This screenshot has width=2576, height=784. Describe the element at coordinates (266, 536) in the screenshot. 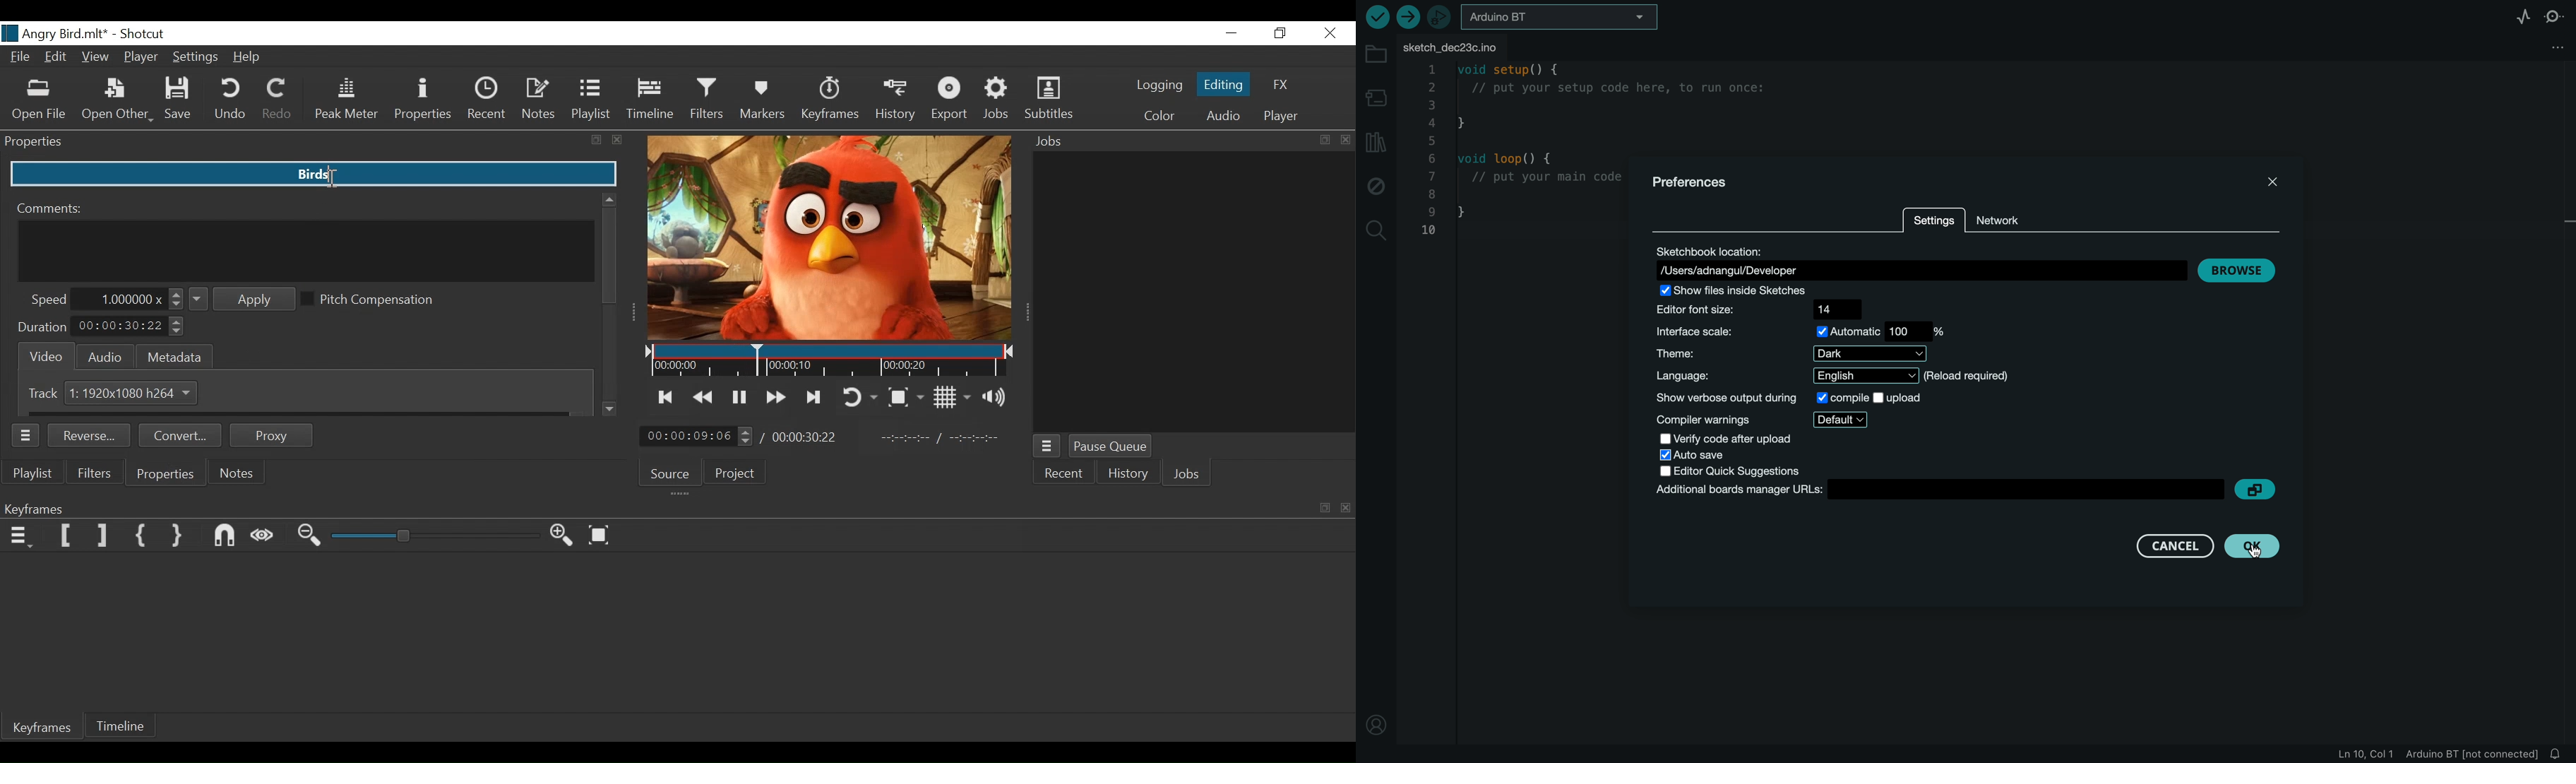

I see `Scrub while dragging` at that location.